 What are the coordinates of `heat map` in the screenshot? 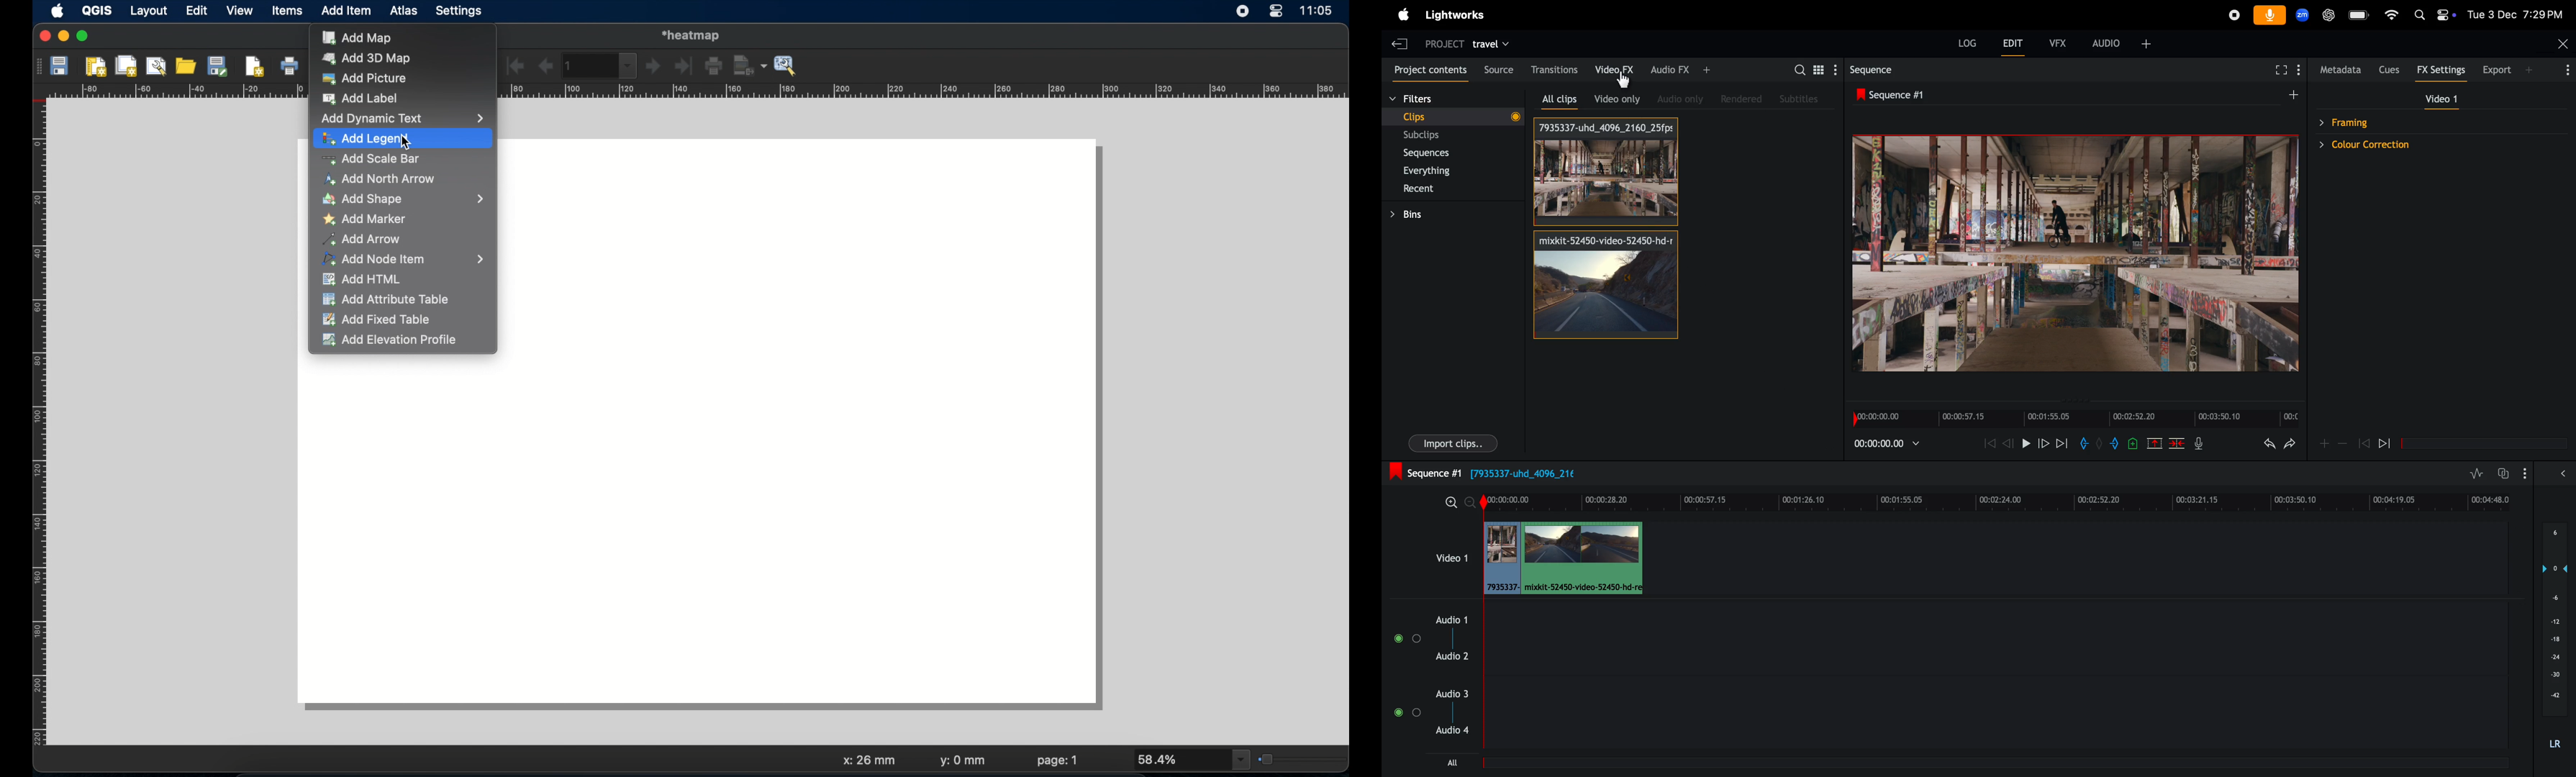 It's located at (694, 34).